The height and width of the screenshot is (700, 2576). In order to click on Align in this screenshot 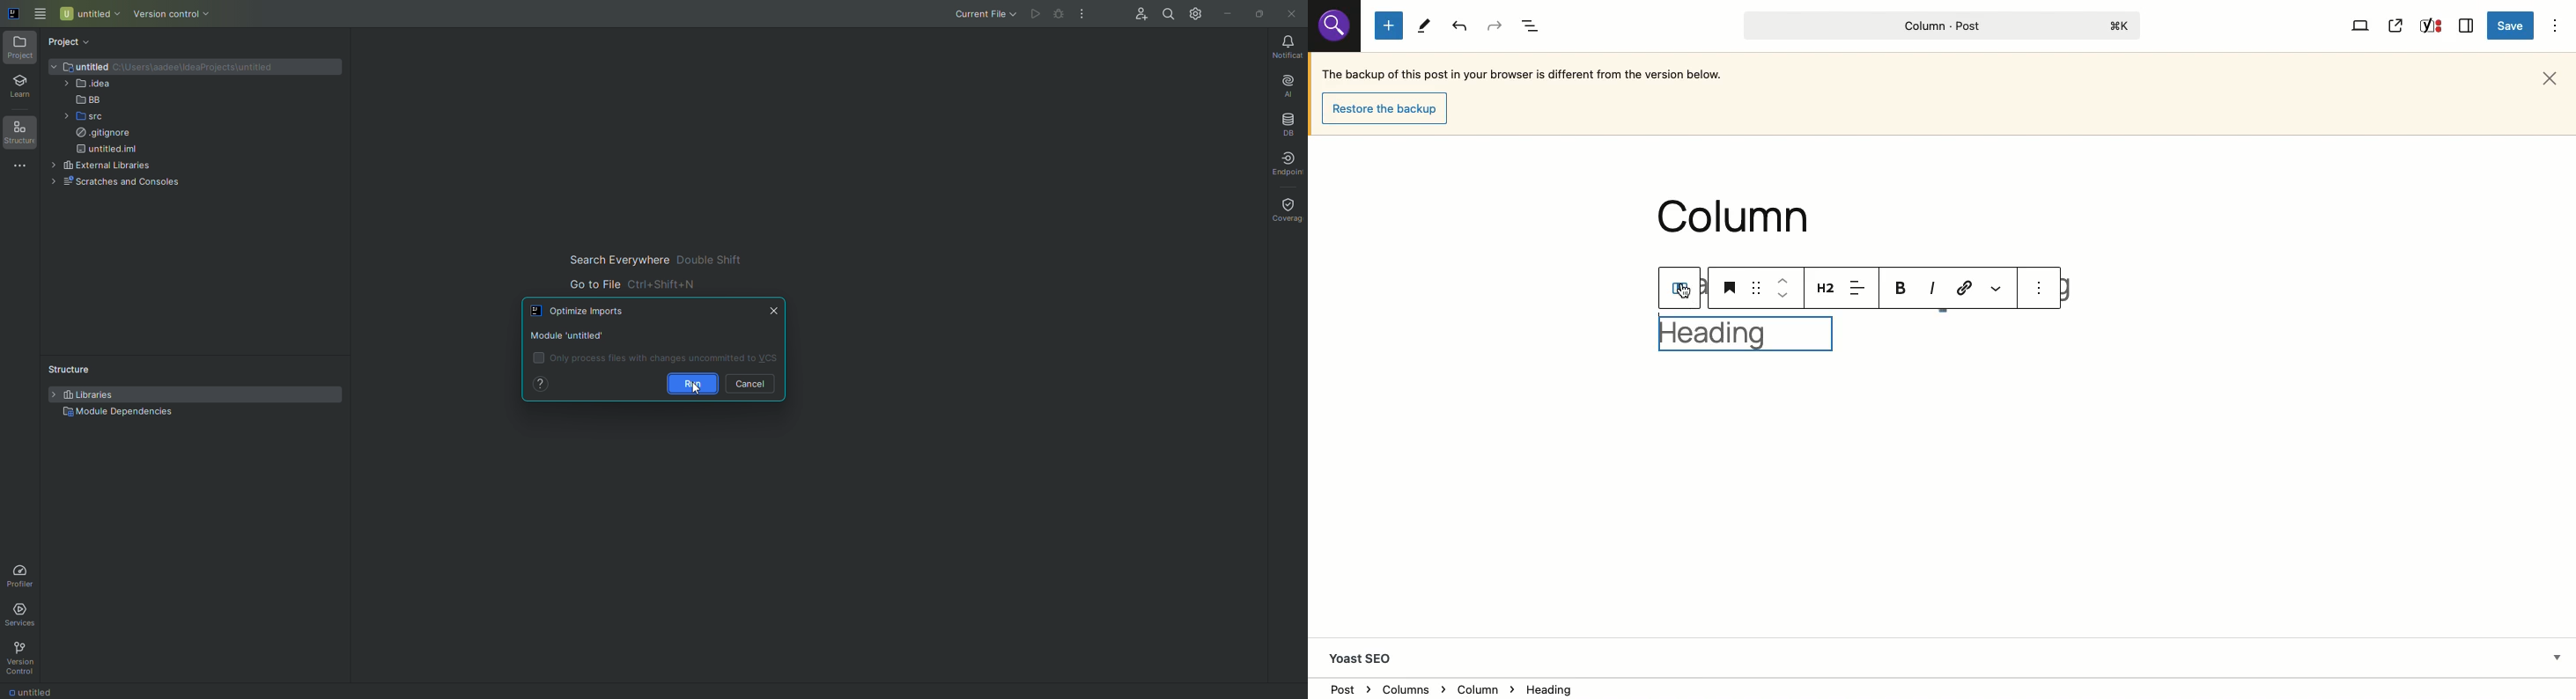, I will do `click(1858, 290)`.